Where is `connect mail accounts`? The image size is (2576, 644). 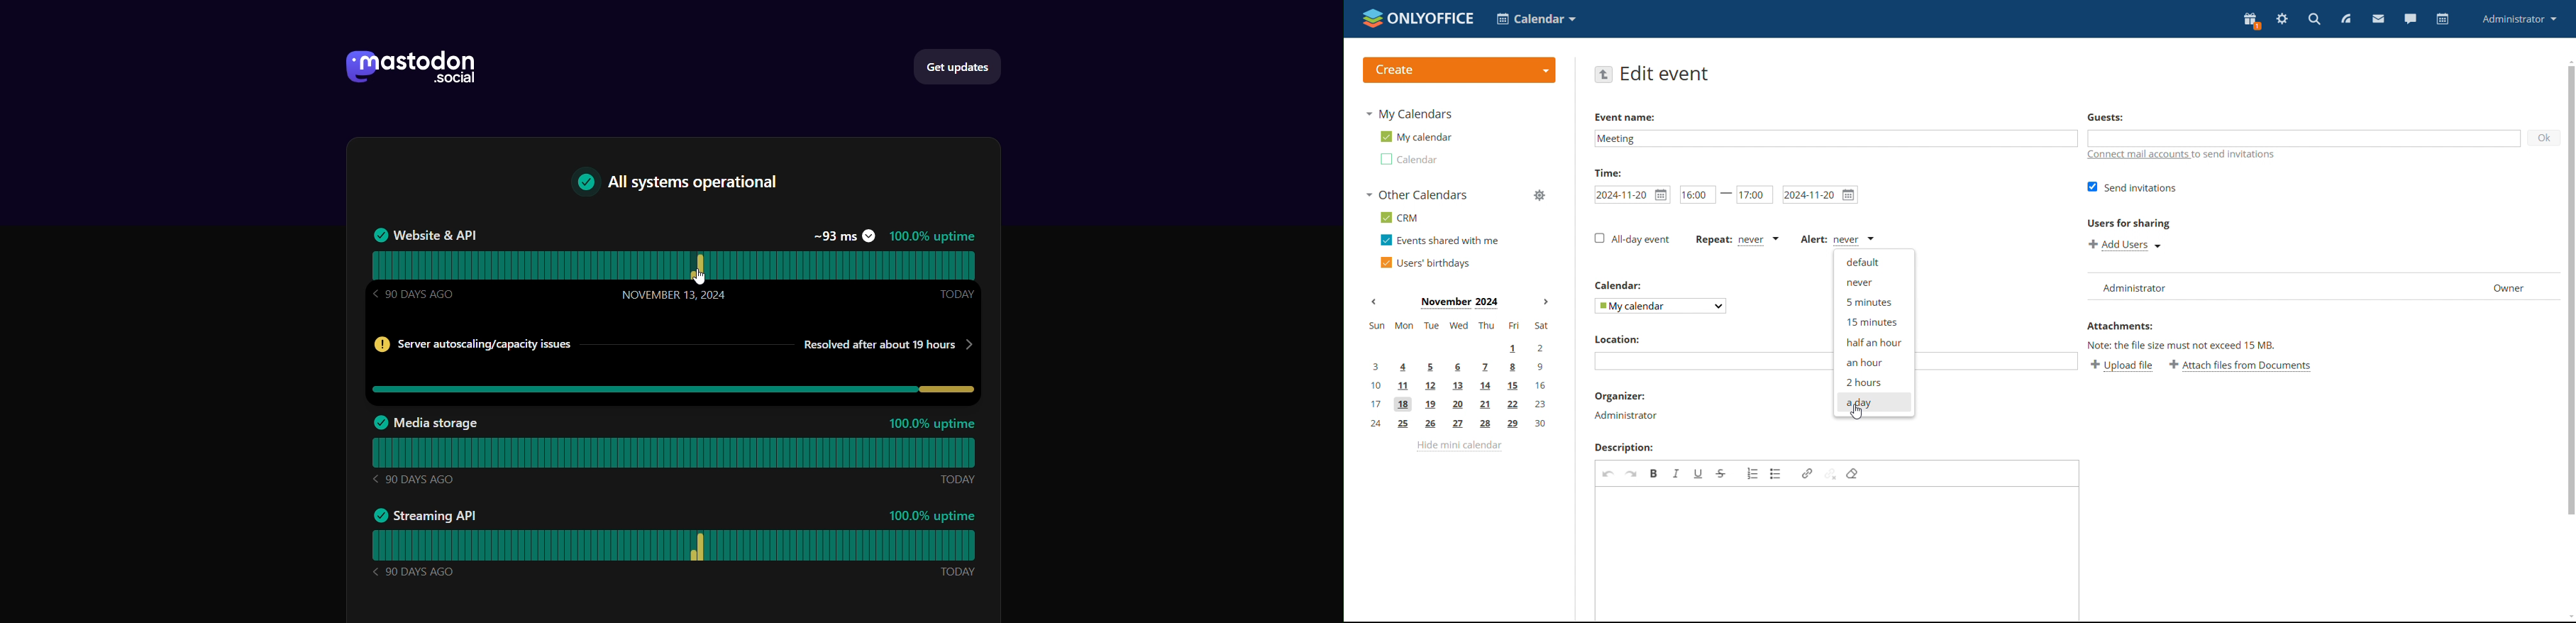 connect mail accounts is located at coordinates (2184, 155).